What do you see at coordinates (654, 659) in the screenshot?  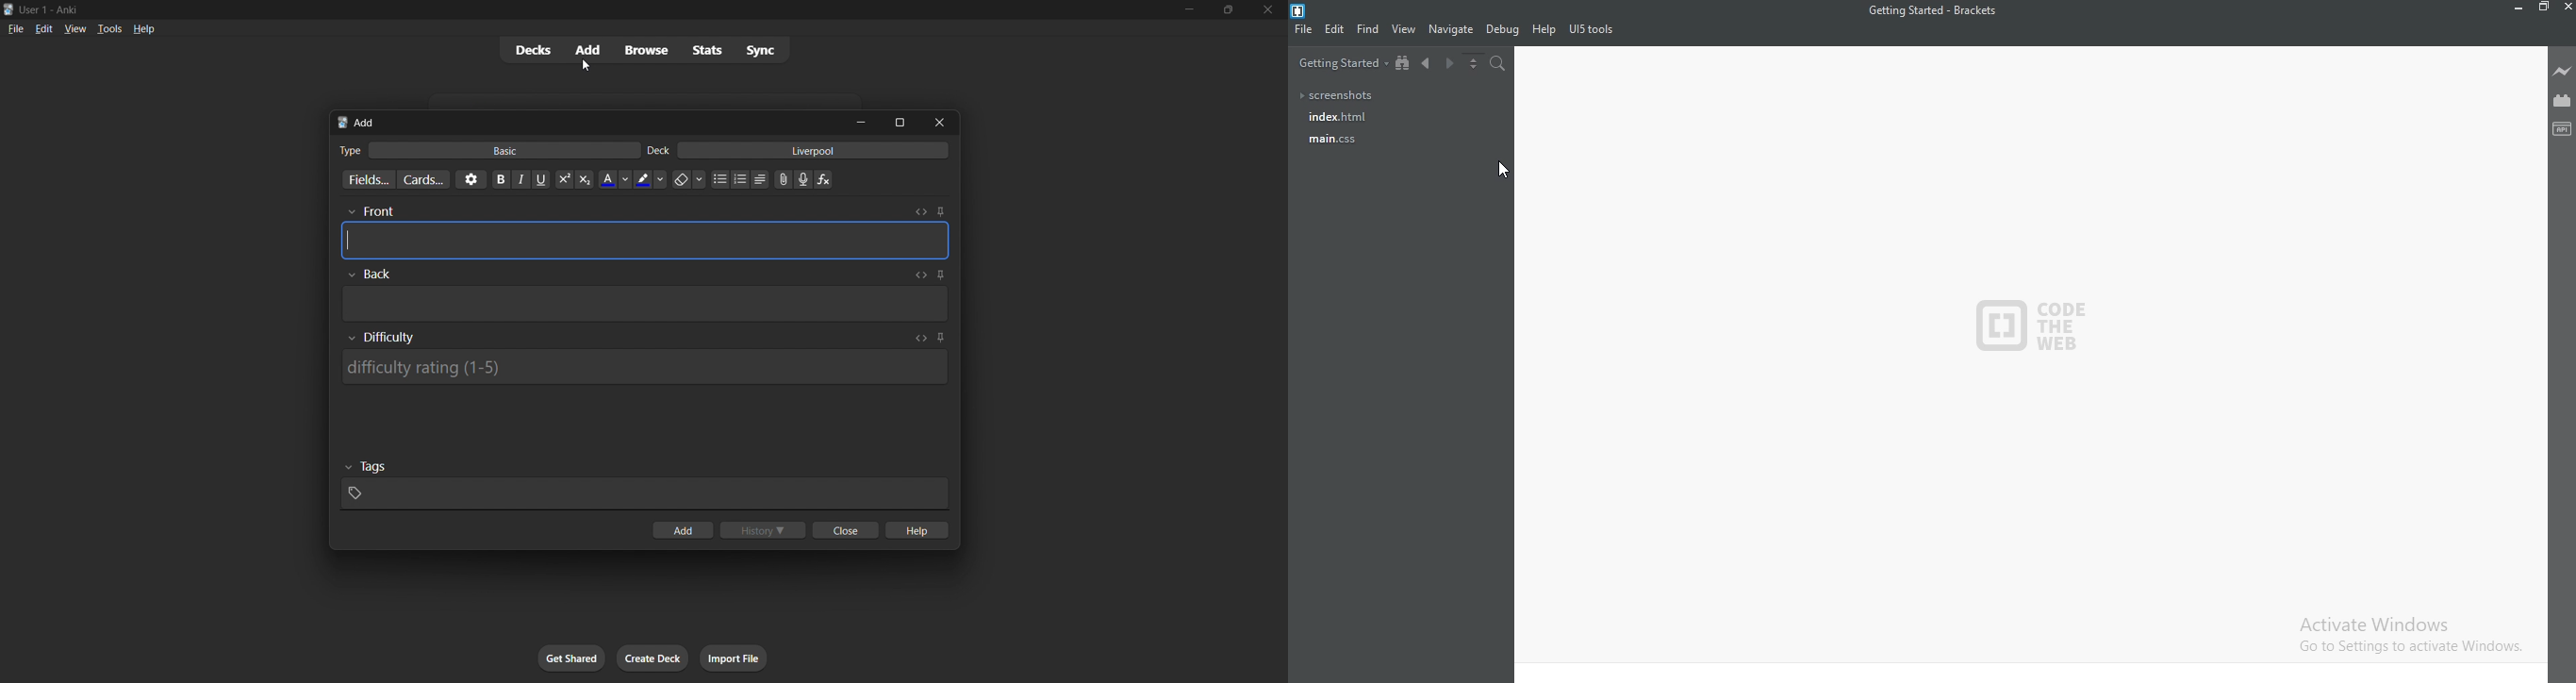 I see `create deck` at bounding box center [654, 659].